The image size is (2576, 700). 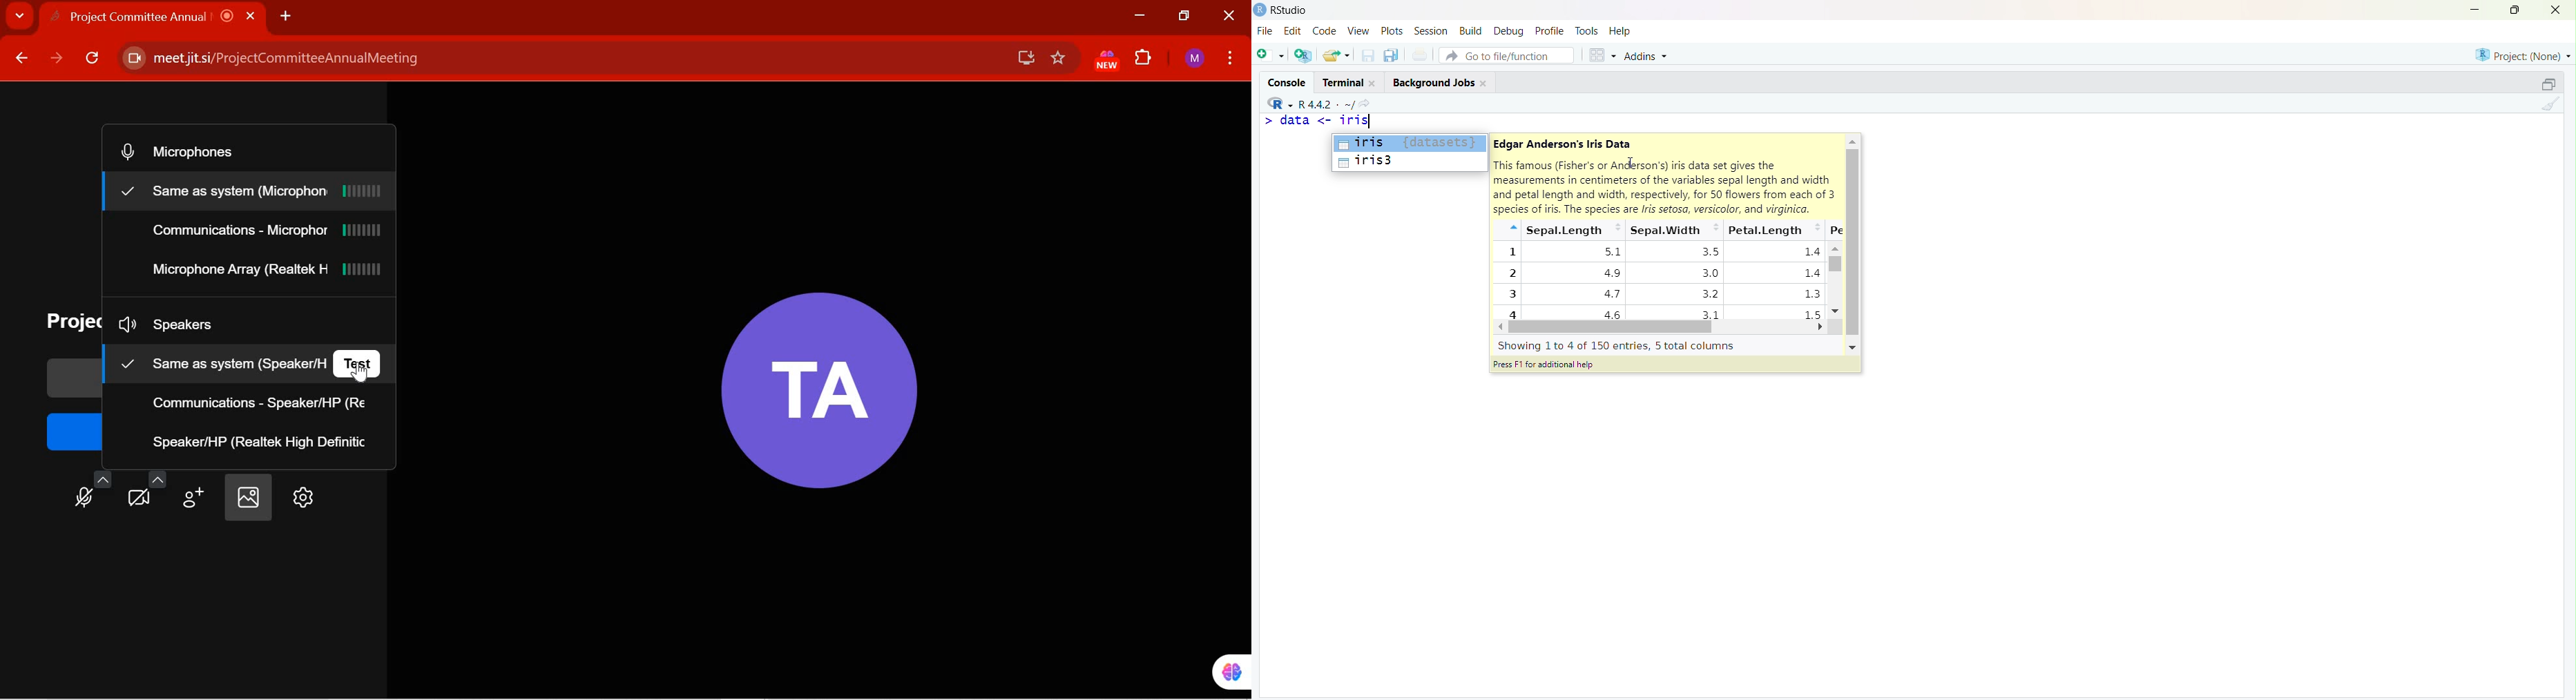 What do you see at coordinates (1658, 270) in the screenshot?
I see `© Sepal.Length ~~ Sepal.Width ~~ Petal.Length

1 5.1 3.5 14
2 49 3.0 14
3 47 3.2 13
a a6 31 15` at bounding box center [1658, 270].